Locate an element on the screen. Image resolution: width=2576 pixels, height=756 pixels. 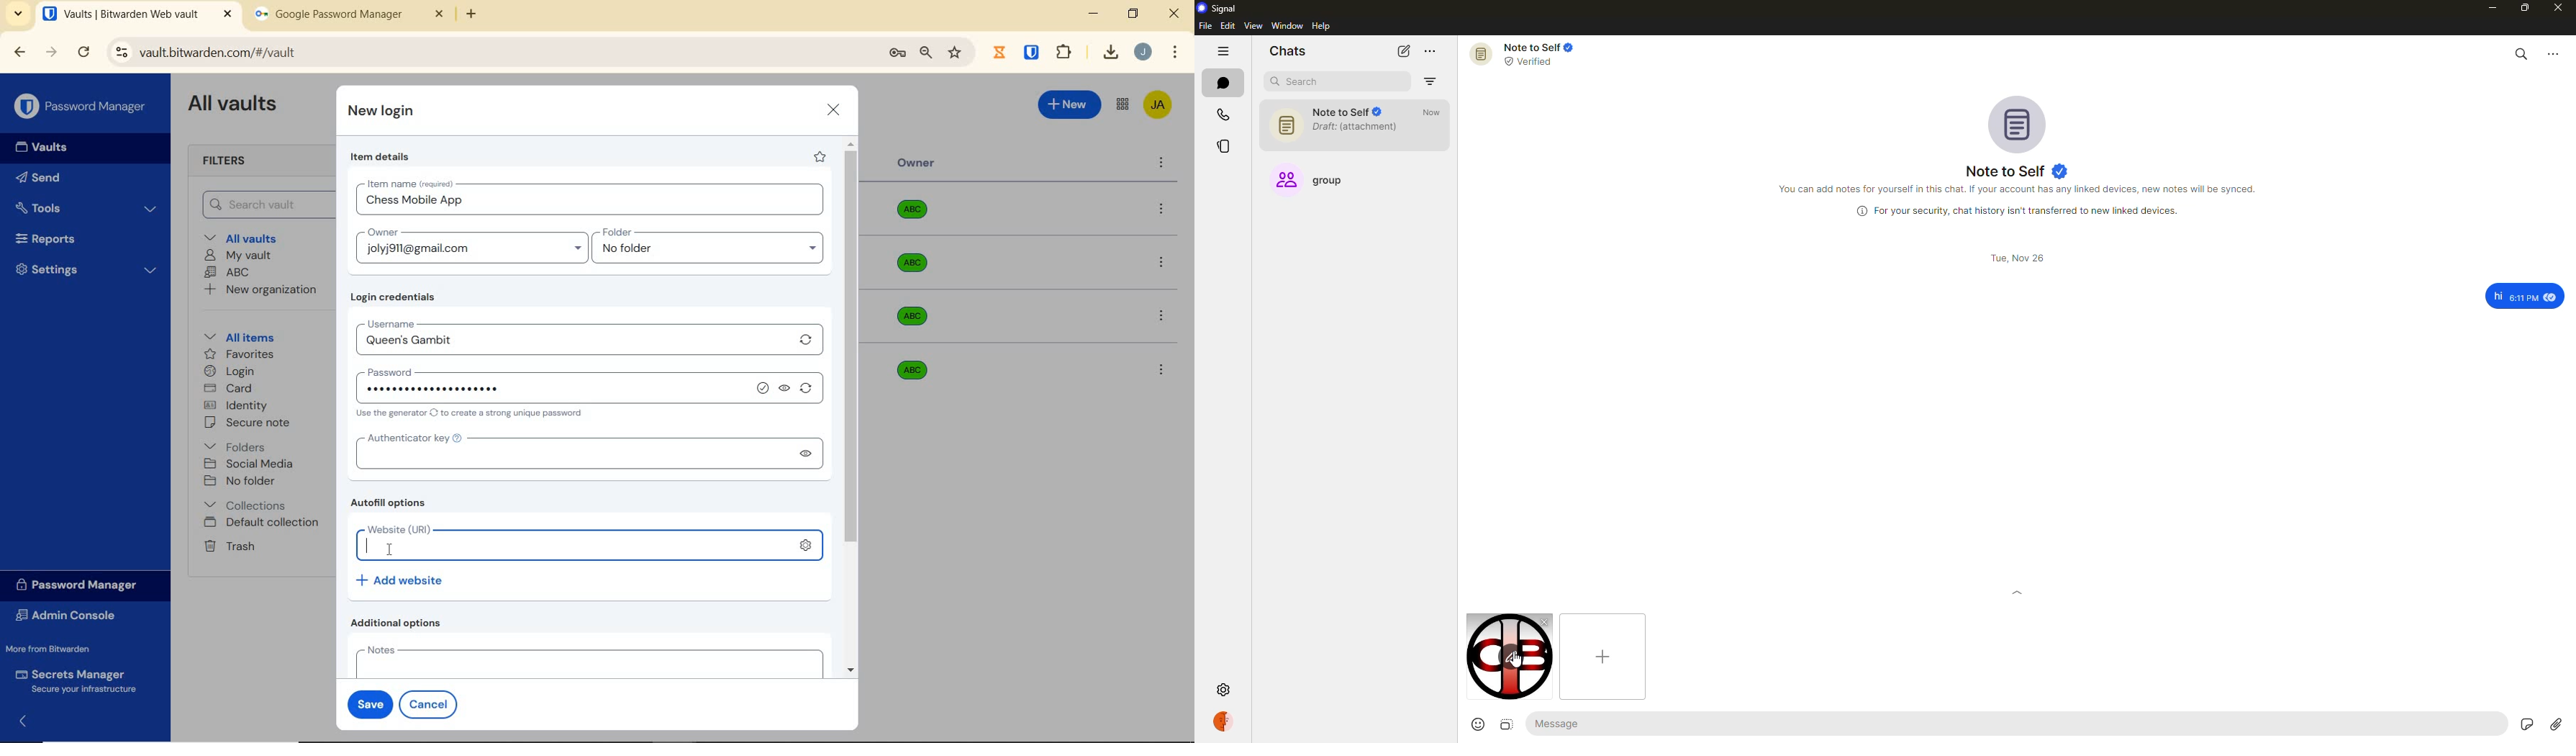
no folder is located at coordinates (713, 252).